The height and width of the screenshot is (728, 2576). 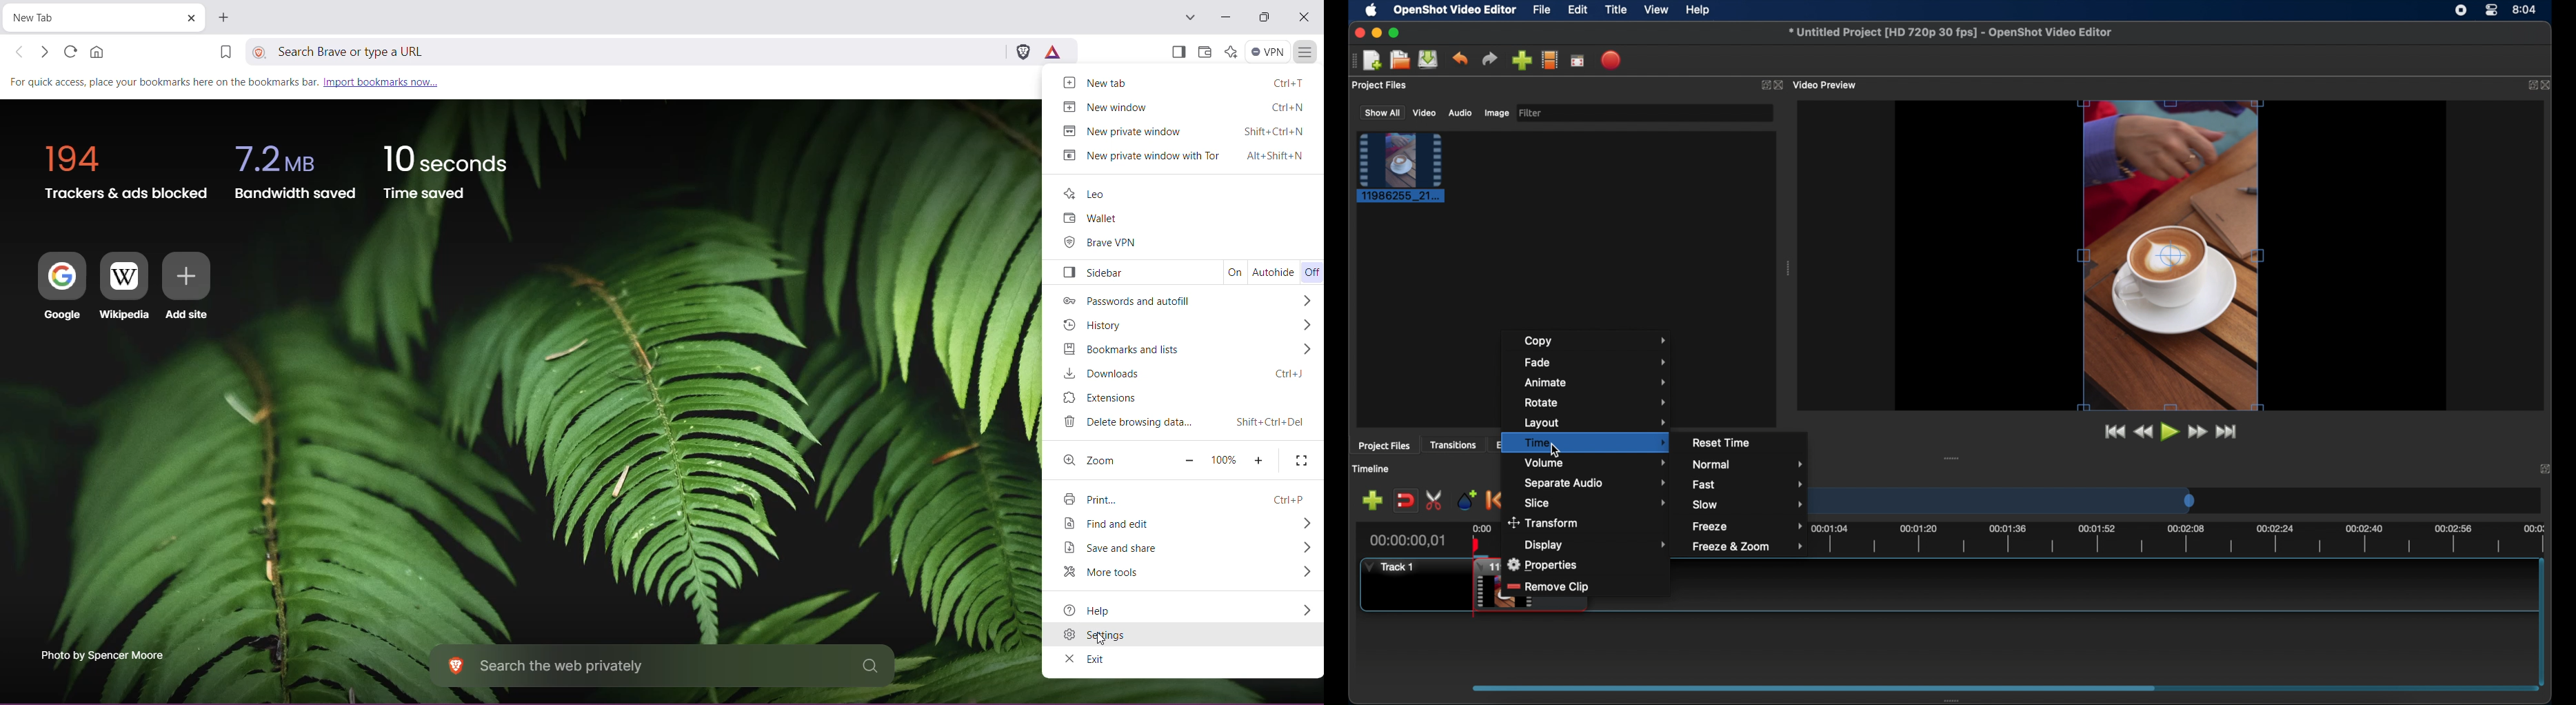 What do you see at coordinates (1597, 362) in the screenshot?
I see `fade menu` at bounding box center [1597, 362].